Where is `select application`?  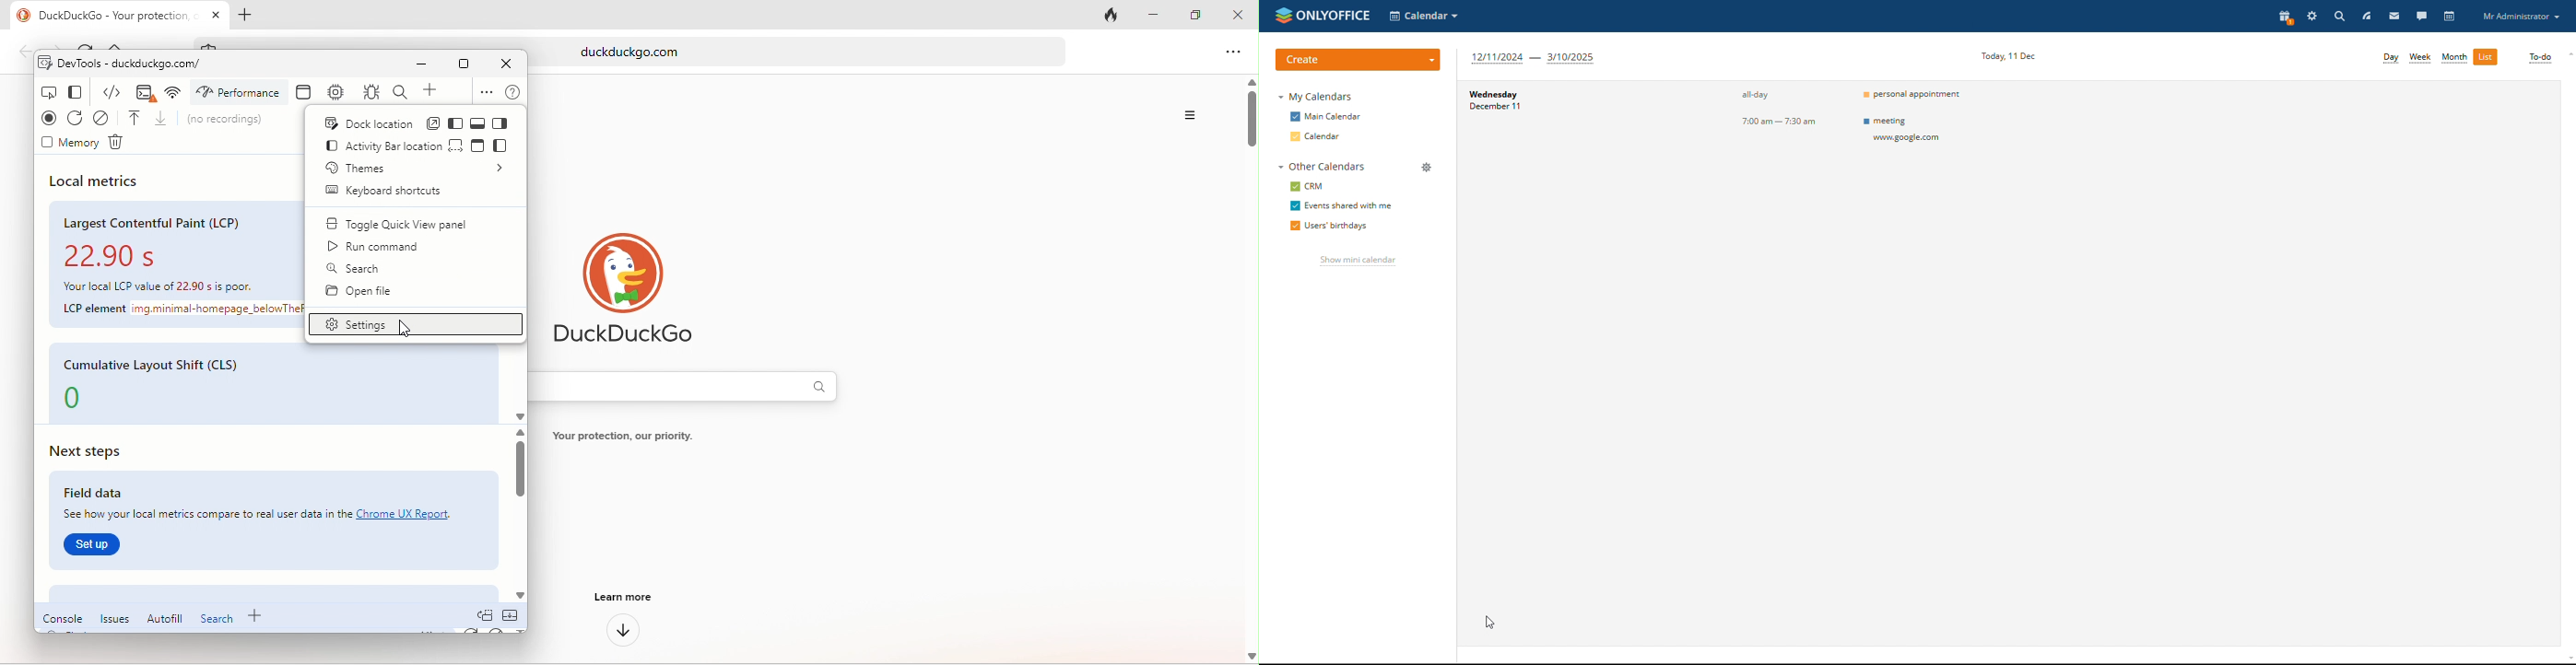
select application is located at coordinates (1425, 16).